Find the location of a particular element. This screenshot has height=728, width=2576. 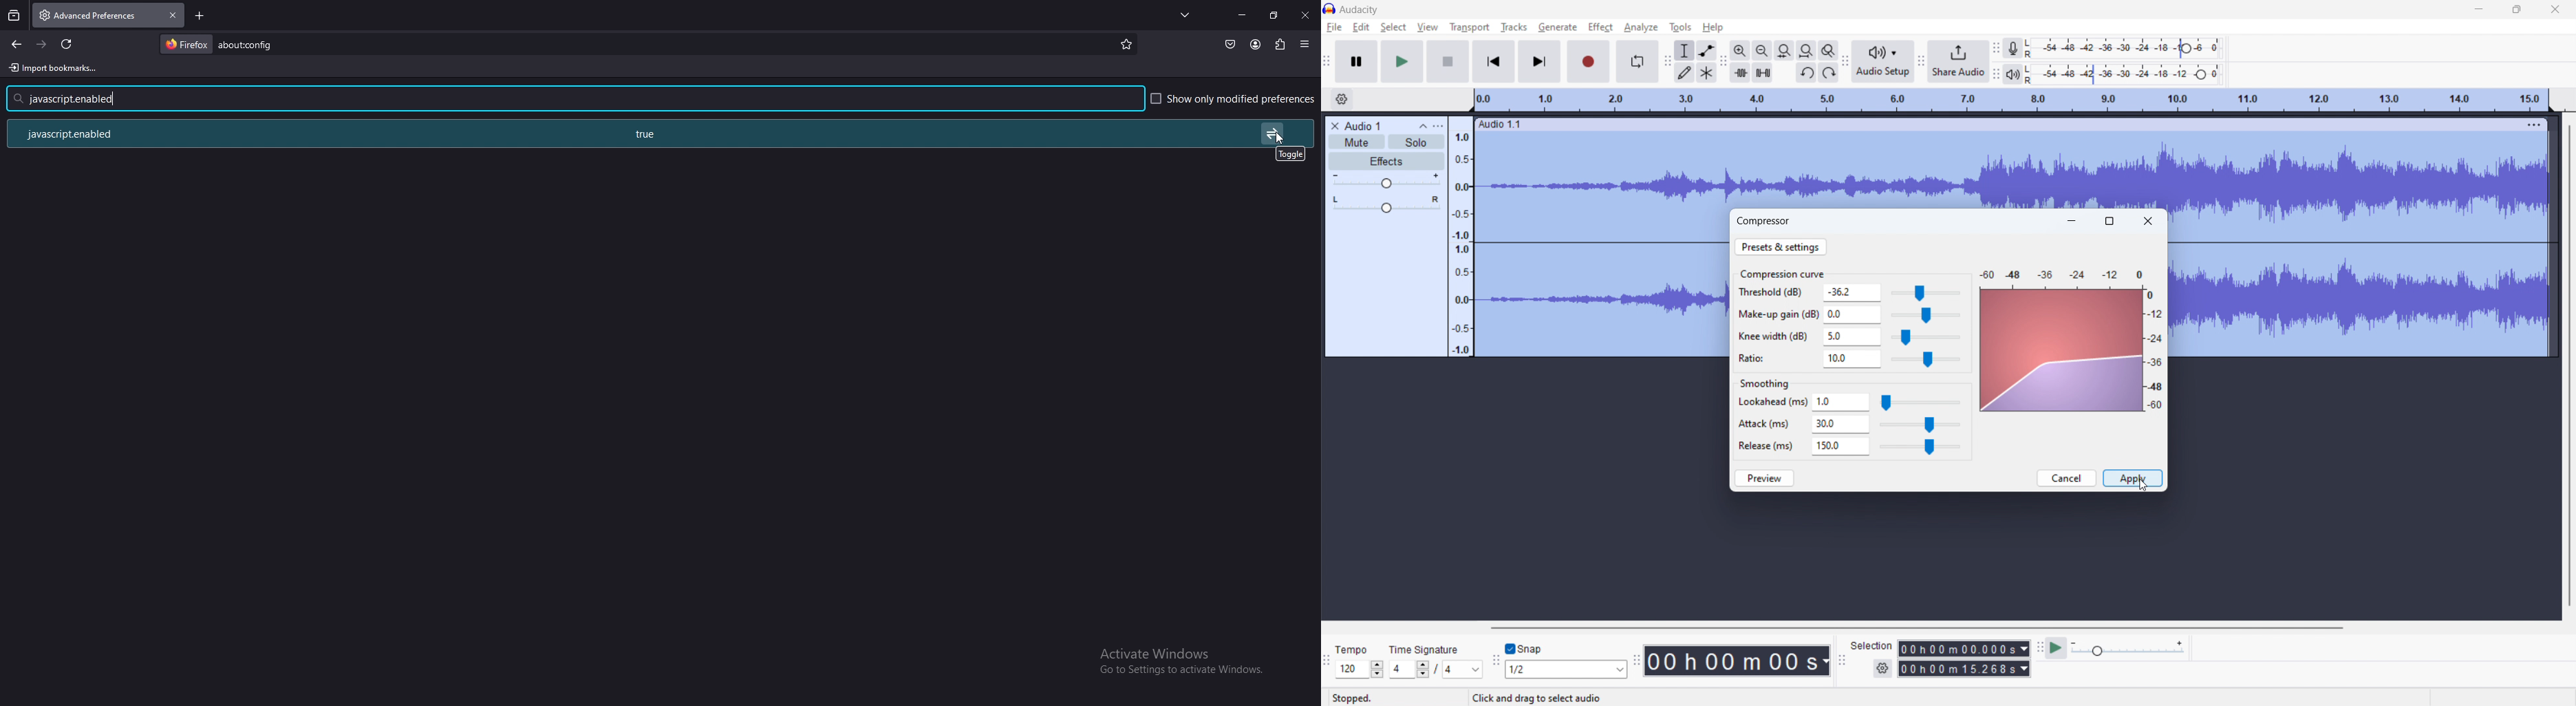

minimize is located at coordinates (1243, 14).